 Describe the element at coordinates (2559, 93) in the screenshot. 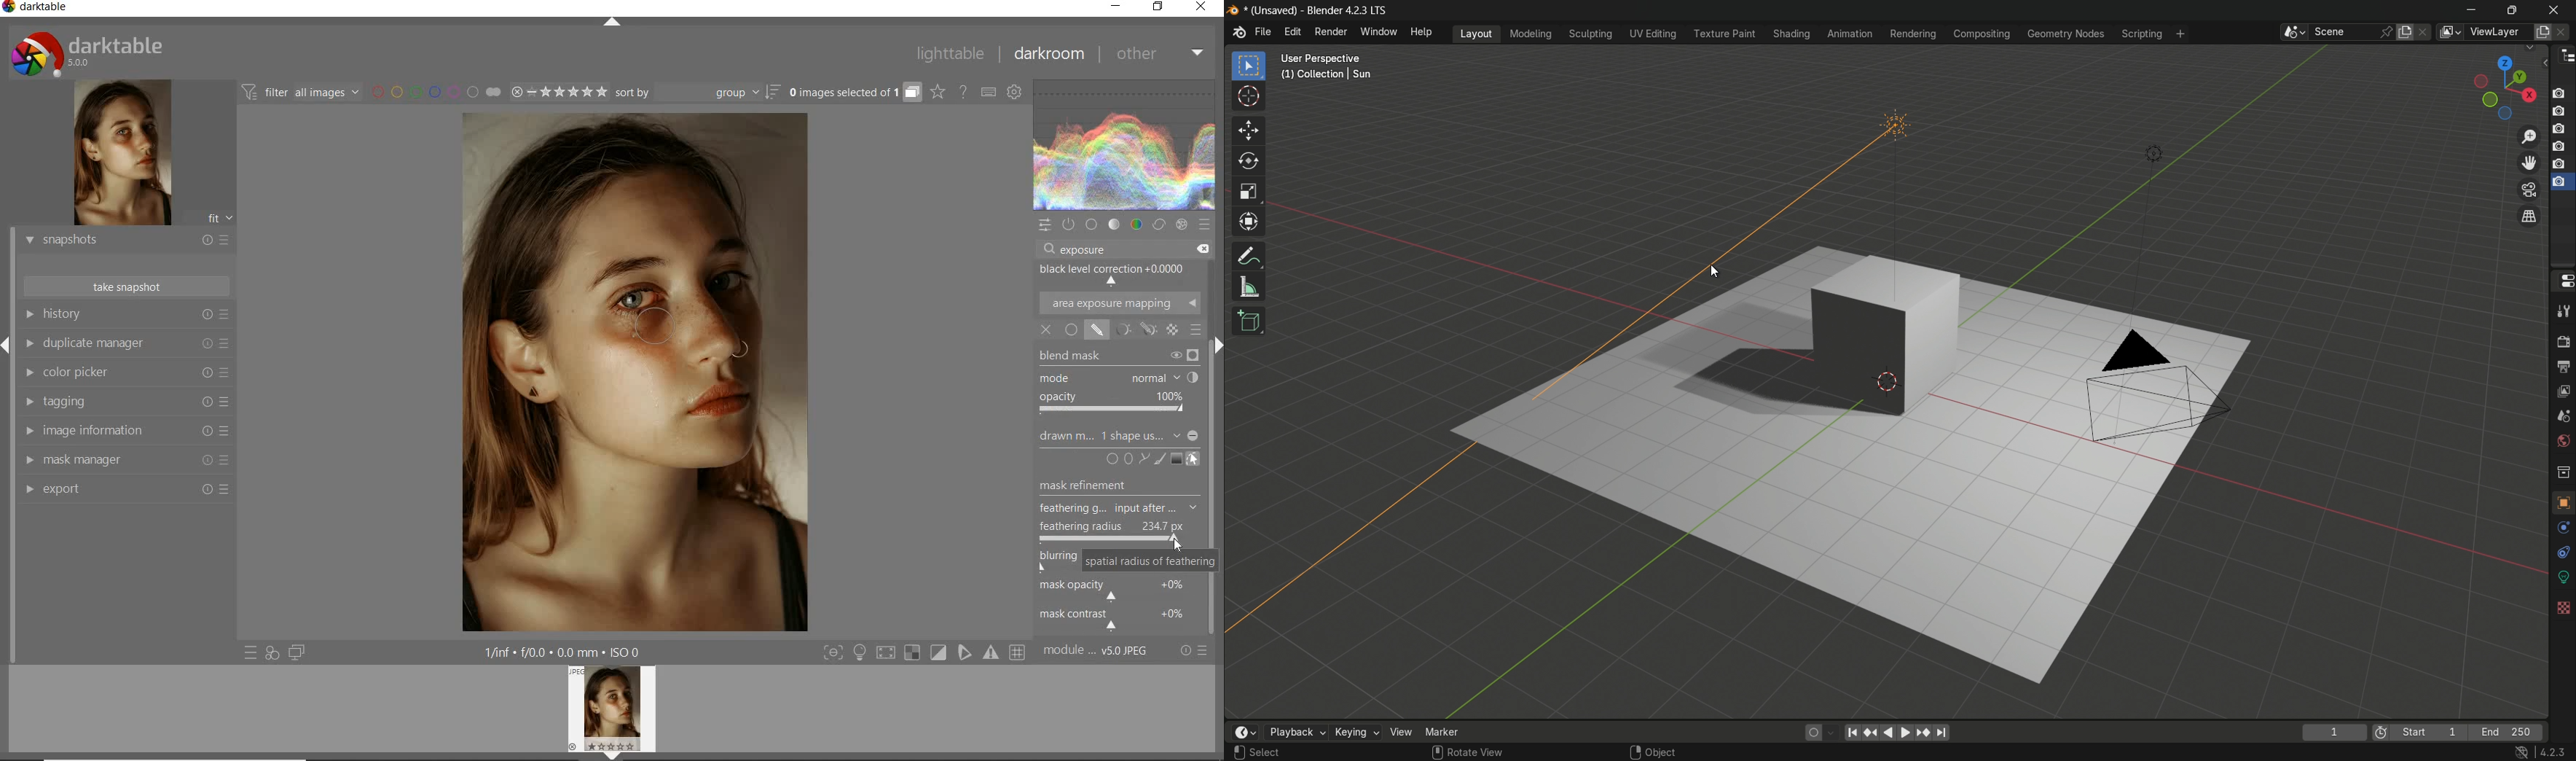

I see `layer 1` at that location.